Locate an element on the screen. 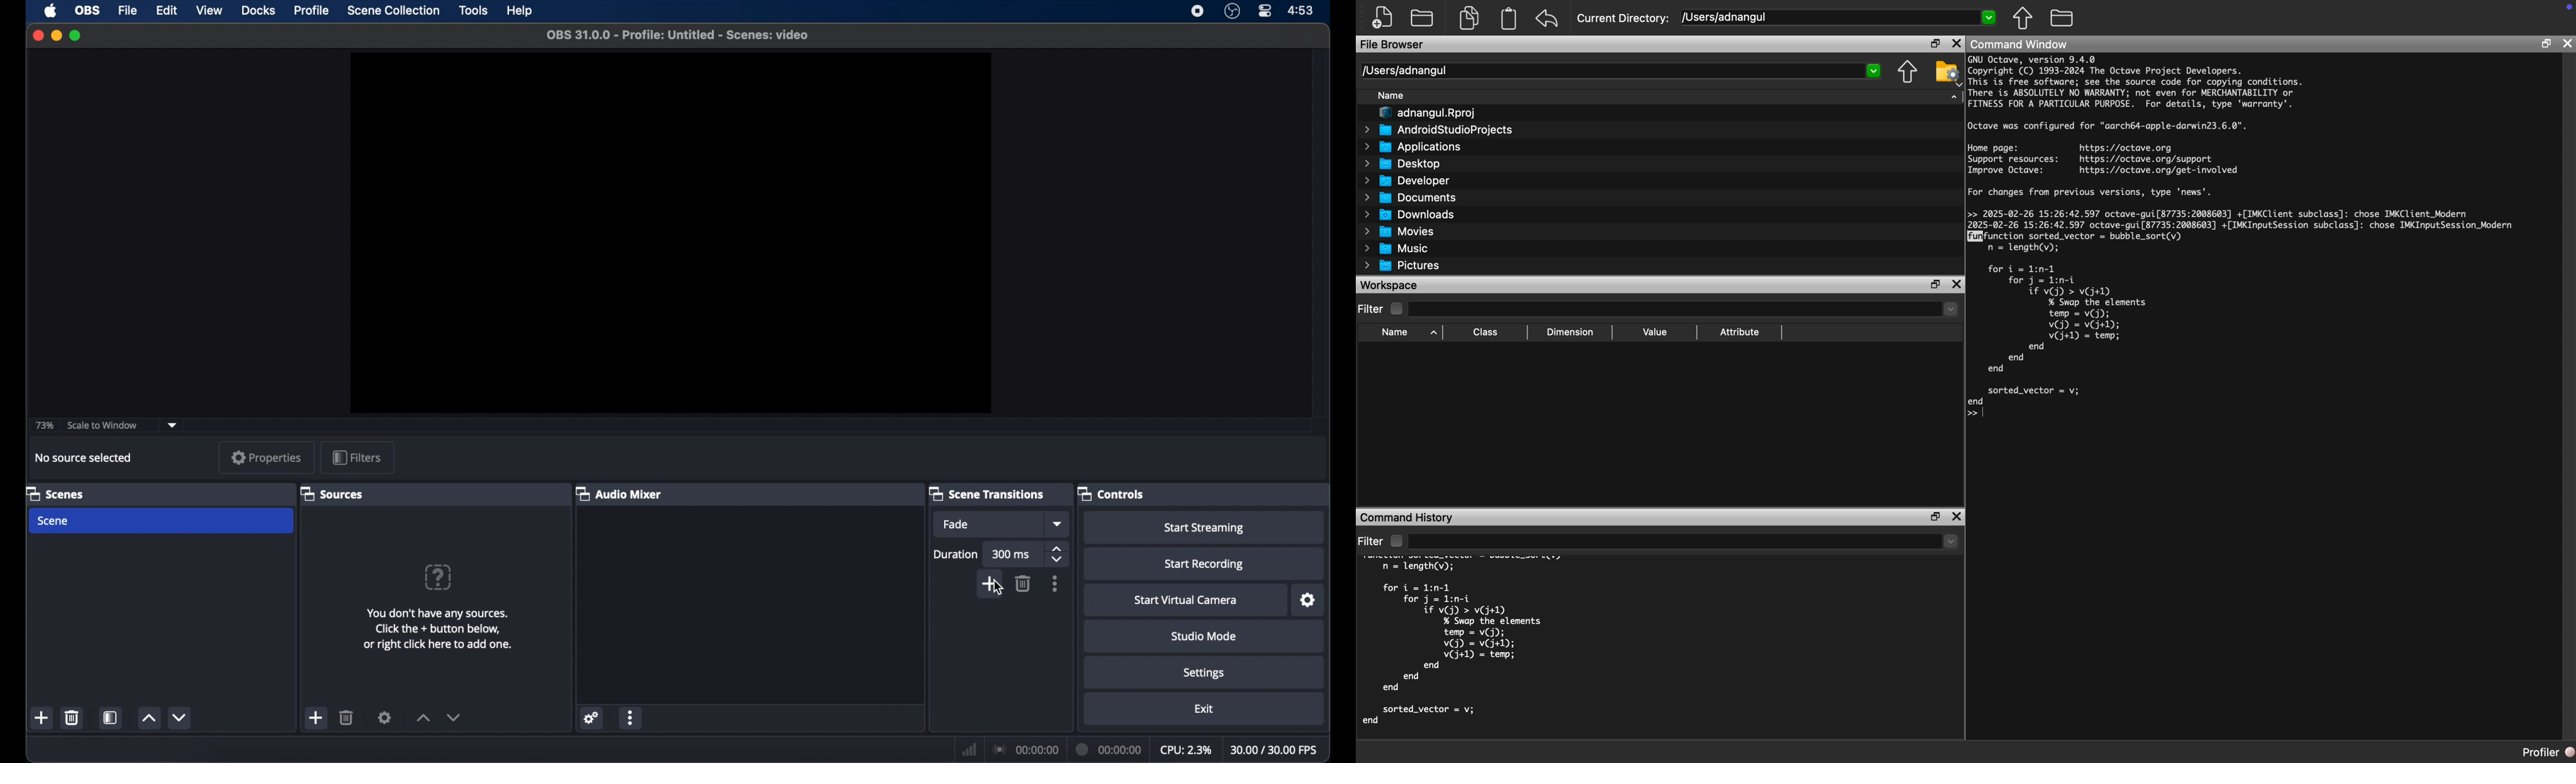 This screenshot has width=2576, height=784. Restore Down is located at coordinates (1936, 517).